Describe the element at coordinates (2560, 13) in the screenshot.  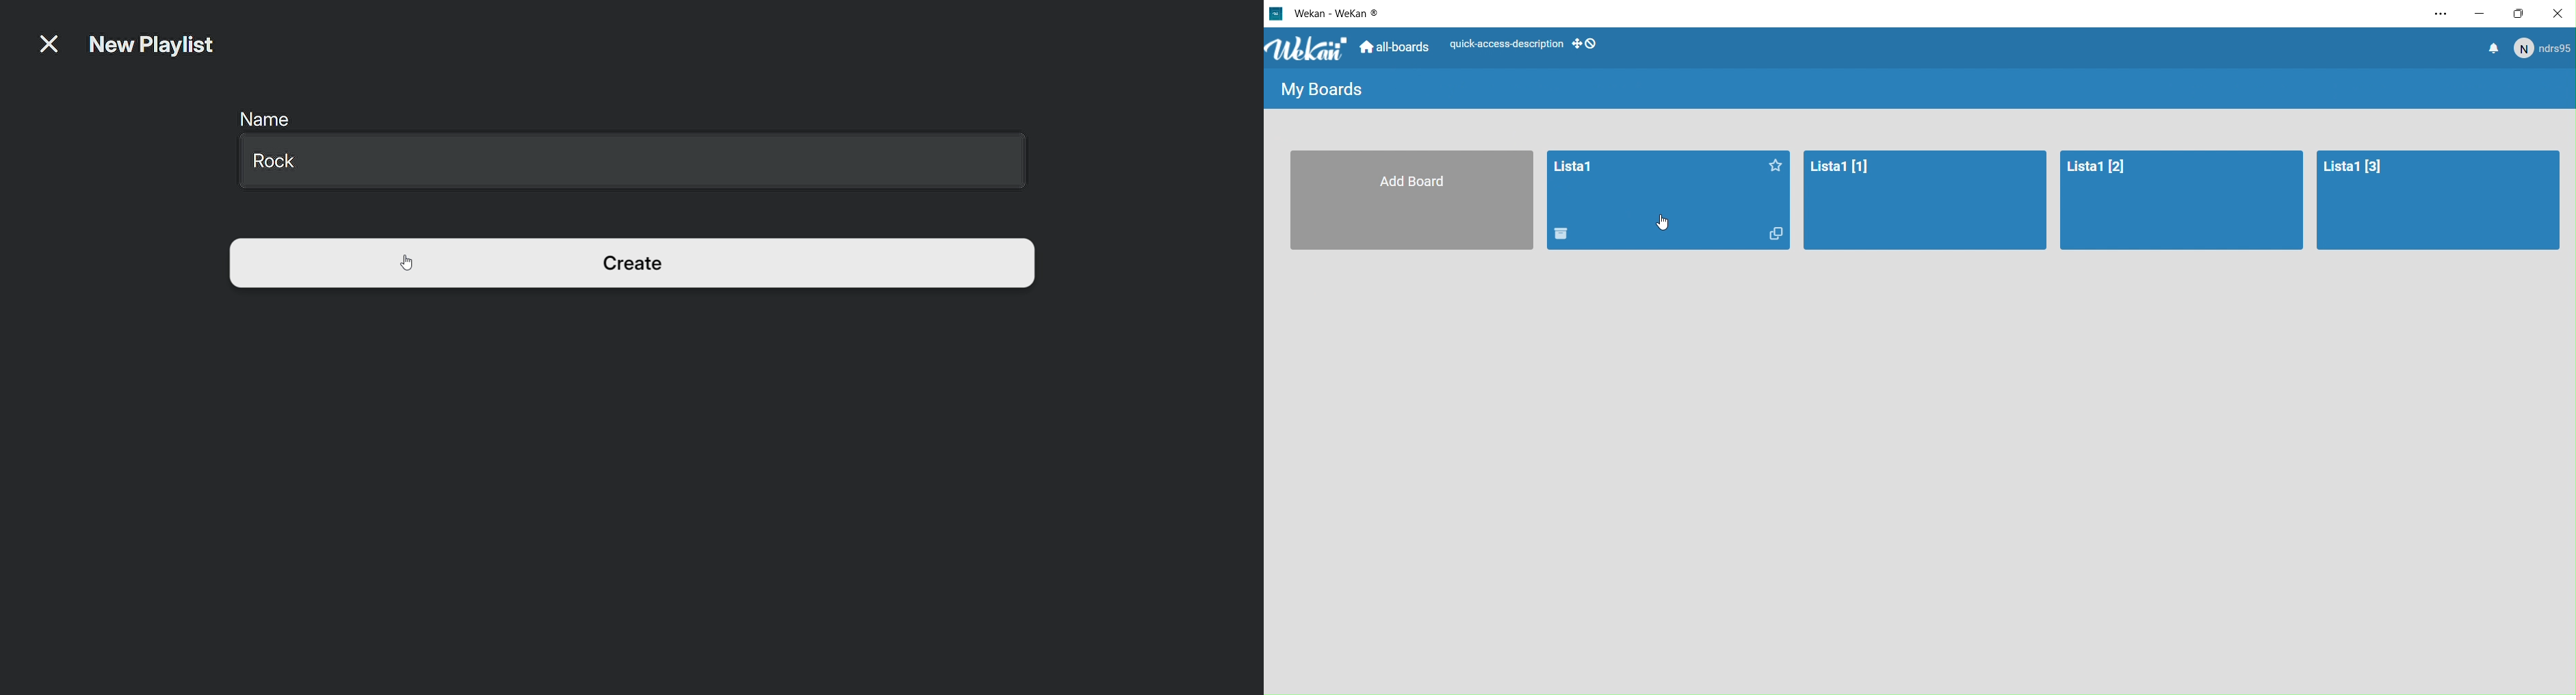
I see `Close` at that location.